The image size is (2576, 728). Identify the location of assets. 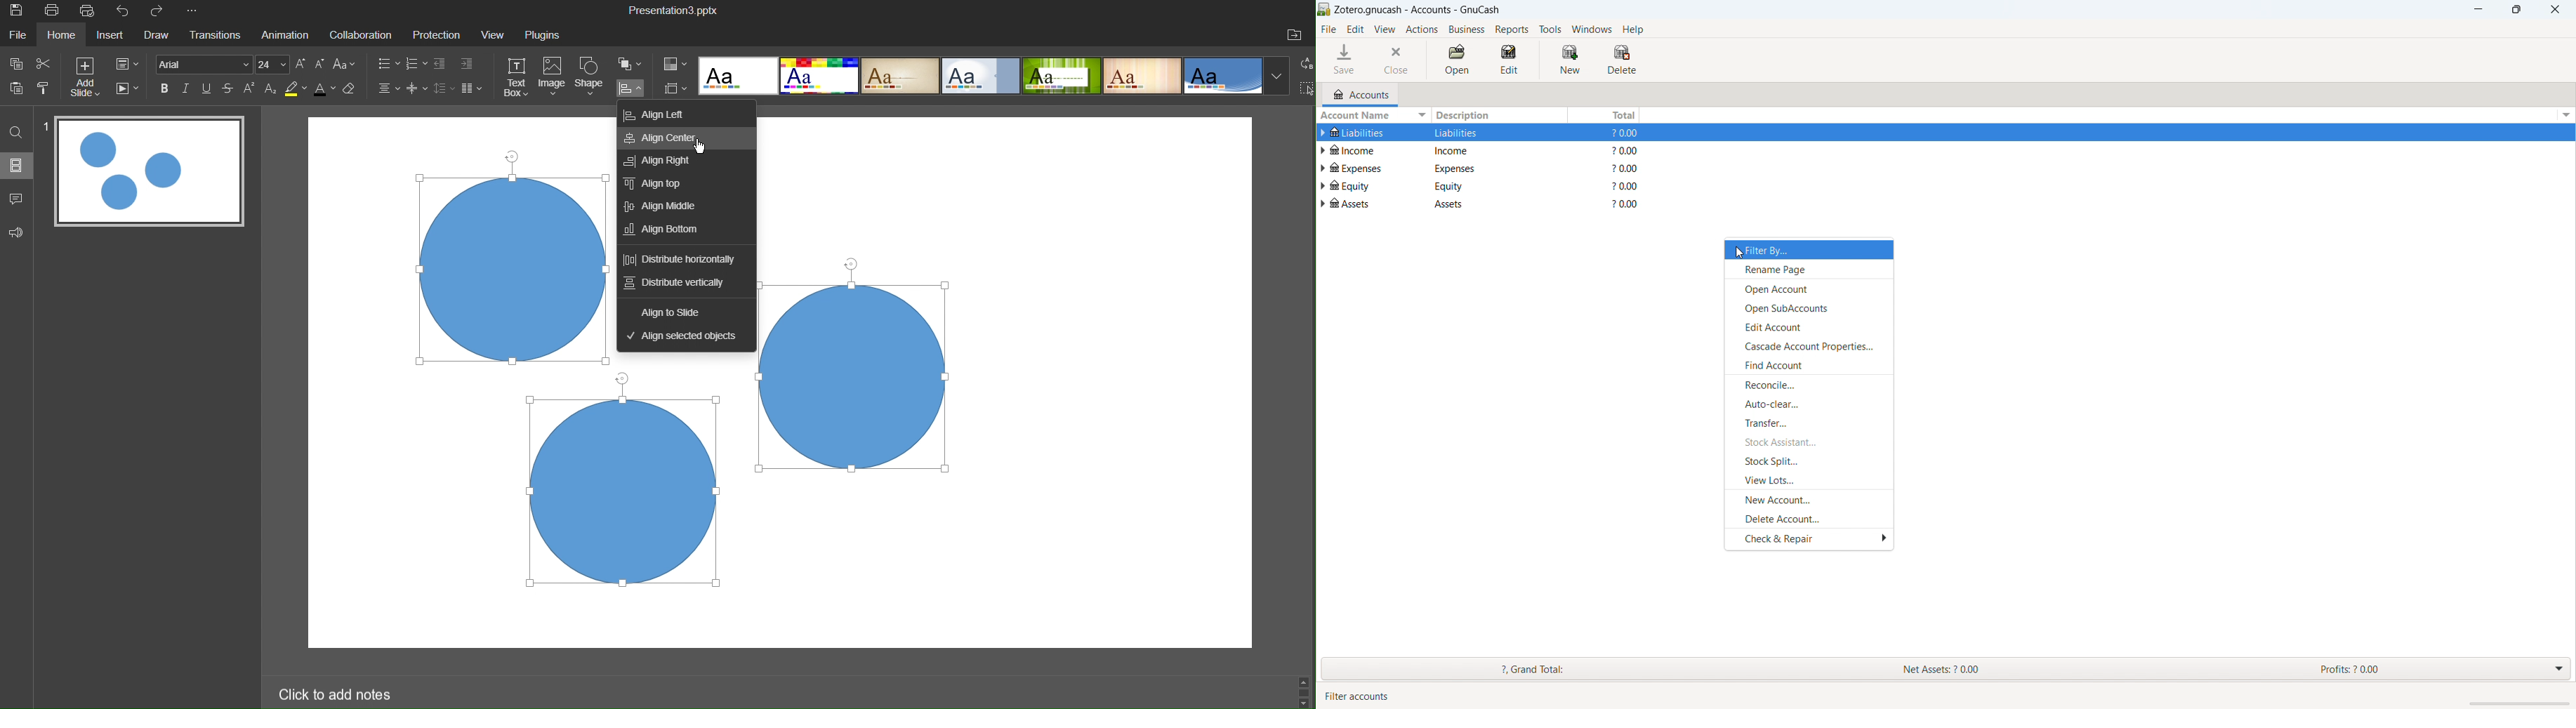
(1461, 205).